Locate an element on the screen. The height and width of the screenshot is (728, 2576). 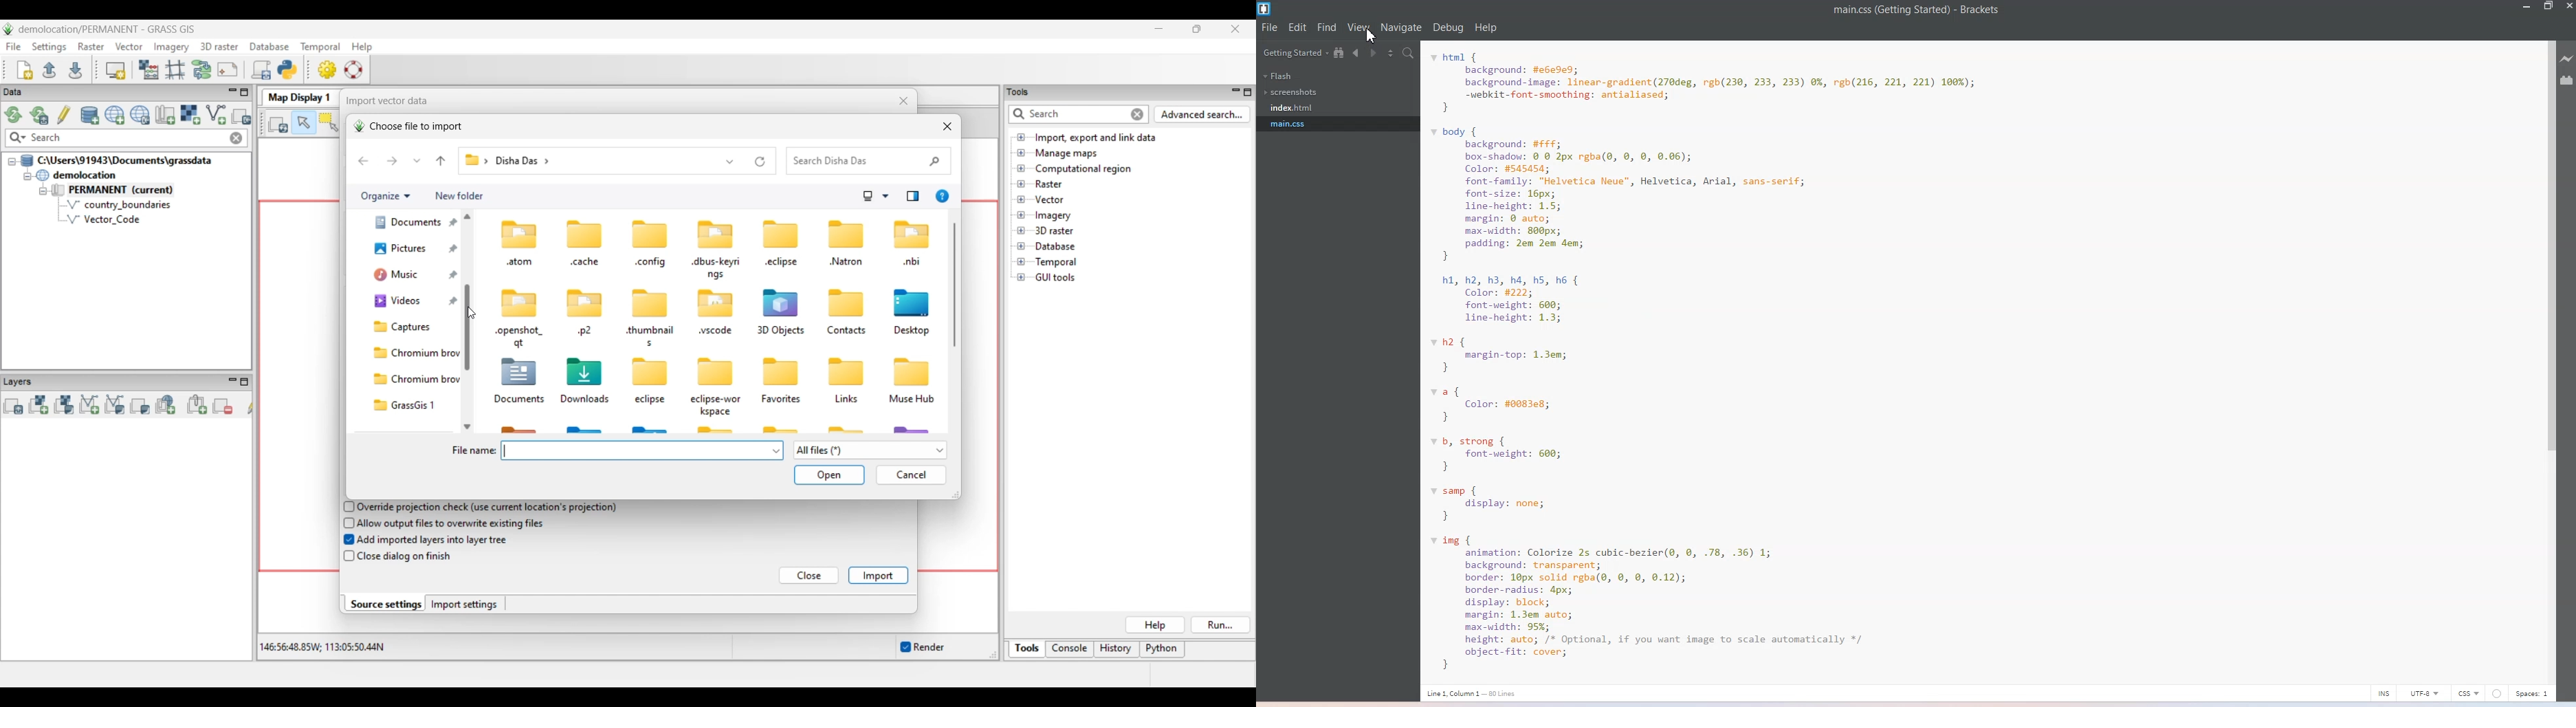
UTF-8 is located at coordinates (2425, 693).